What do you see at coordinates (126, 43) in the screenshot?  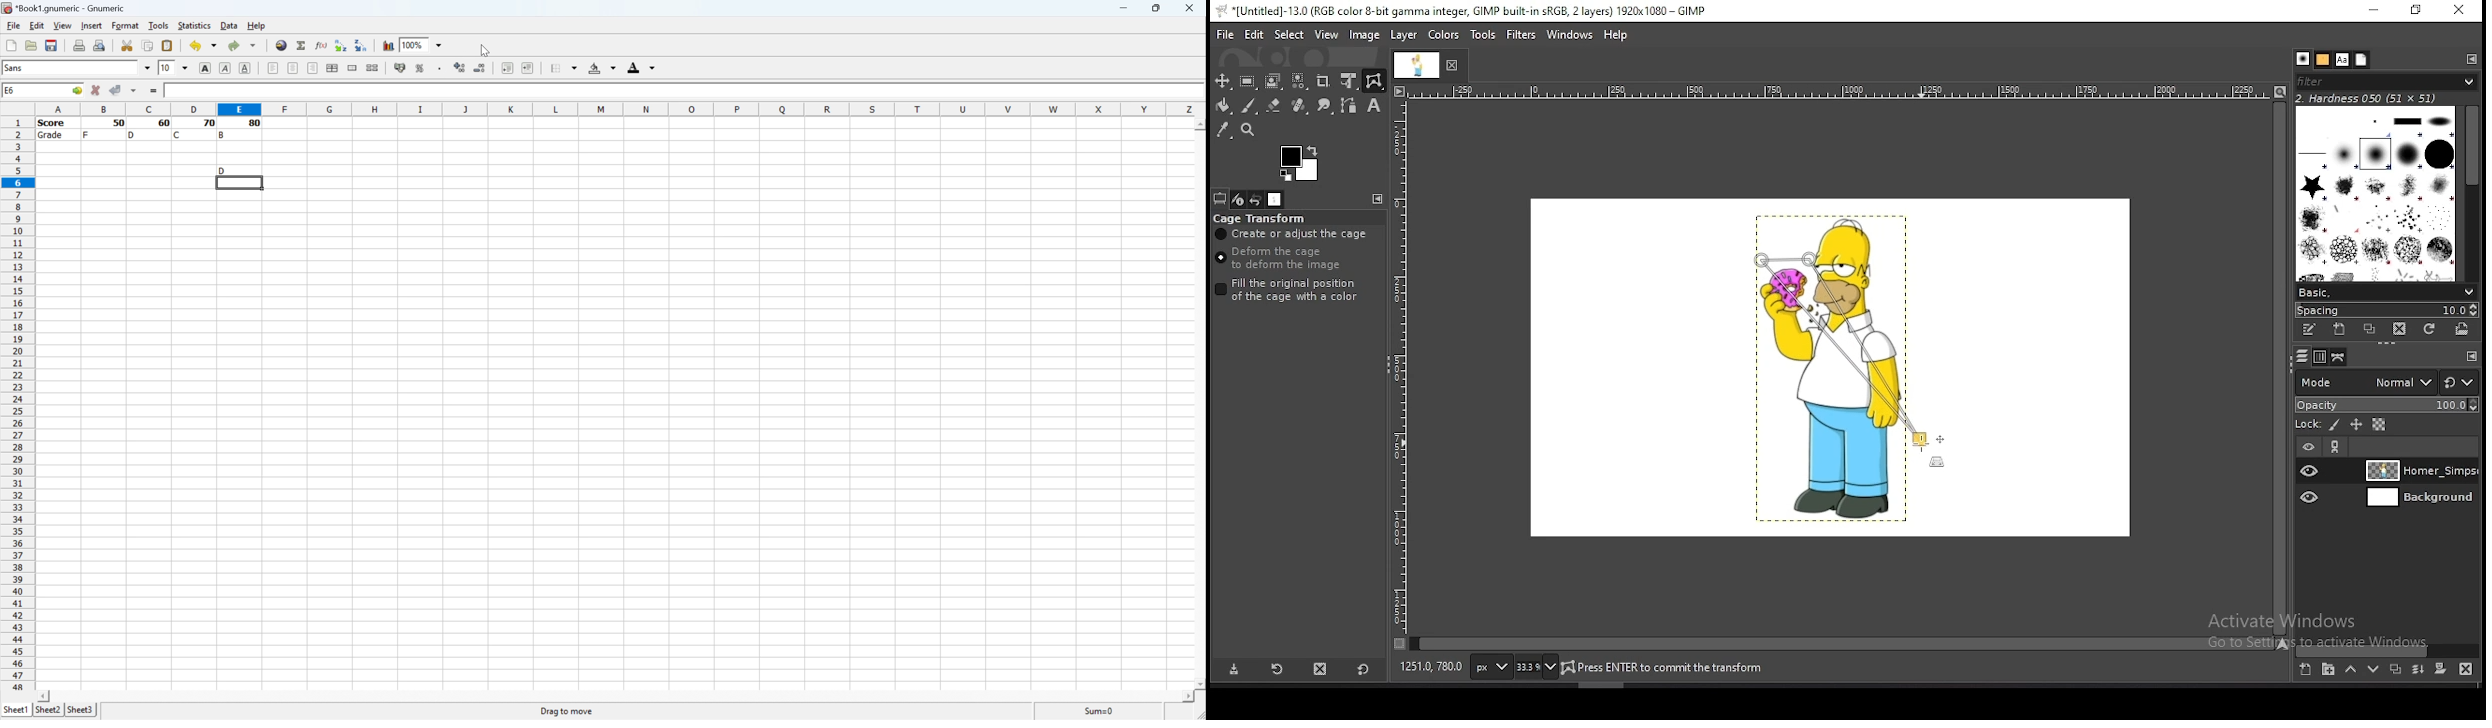 I see `Cut the selection` at bounding box center [126, 43].